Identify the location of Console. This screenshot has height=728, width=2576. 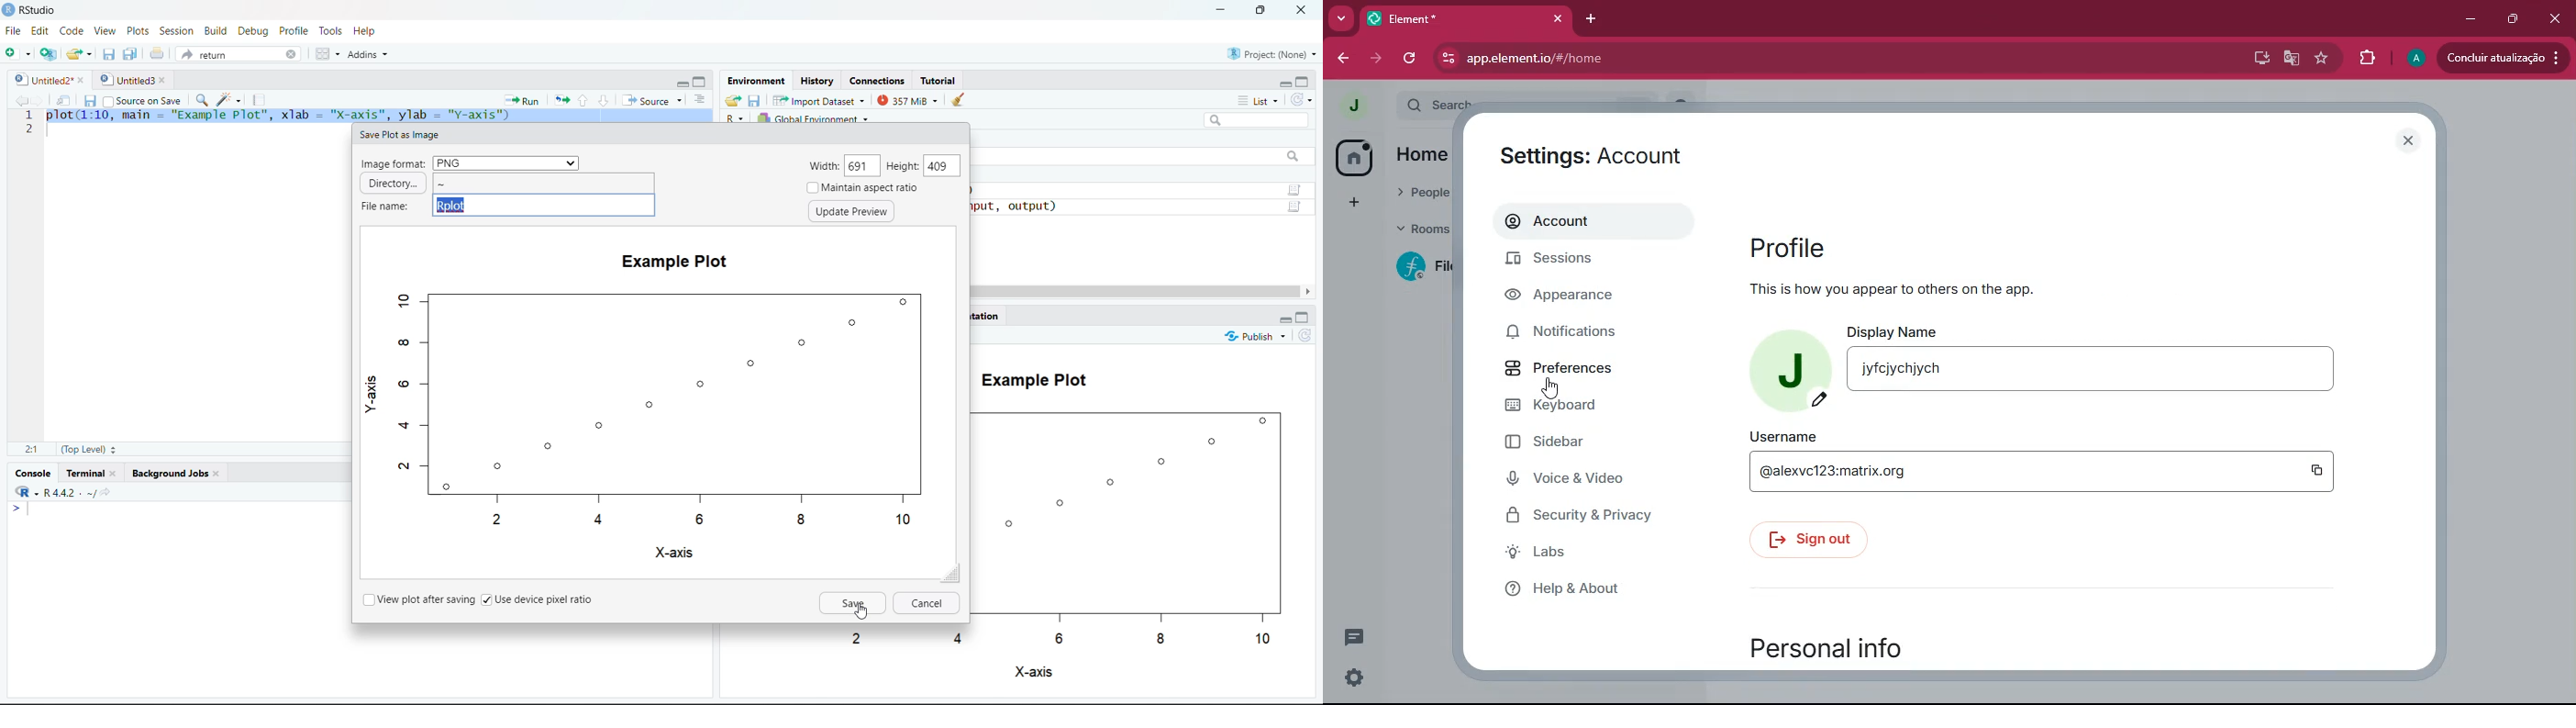
(35, 471).